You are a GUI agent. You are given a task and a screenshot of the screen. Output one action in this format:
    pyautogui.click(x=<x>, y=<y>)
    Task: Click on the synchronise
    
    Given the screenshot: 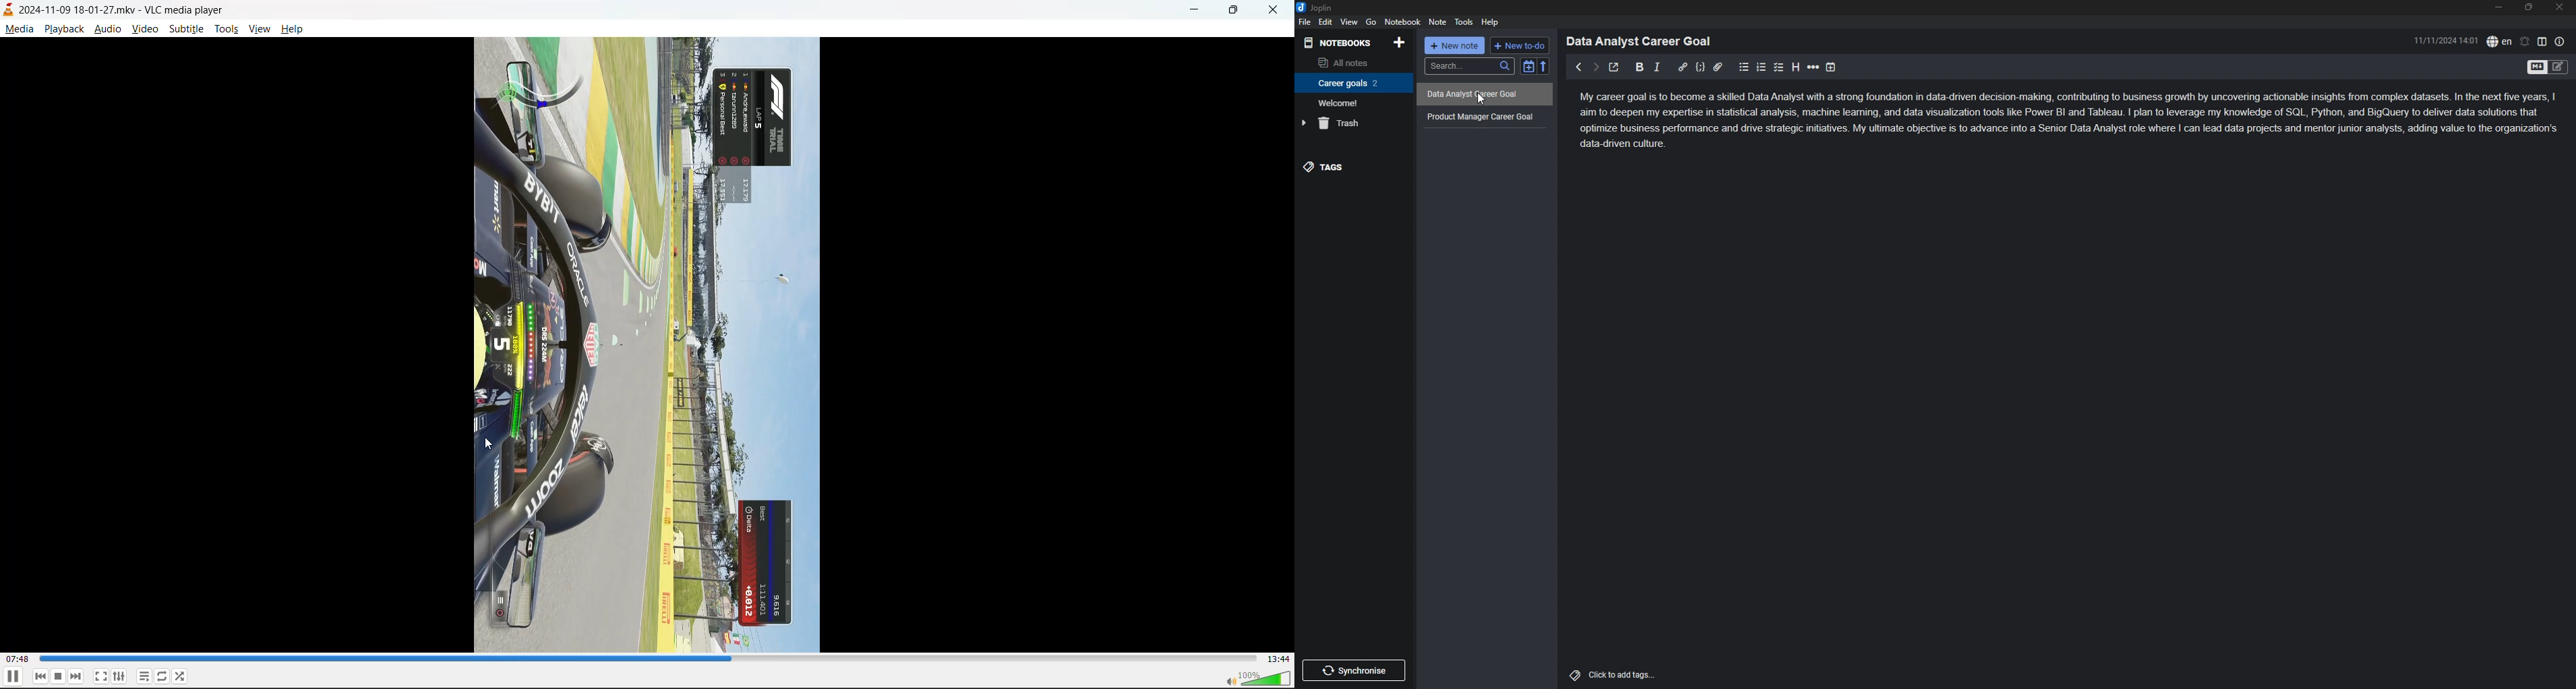 What is the action you would take?
    pyautogui.click(x=1352, y=670)
    